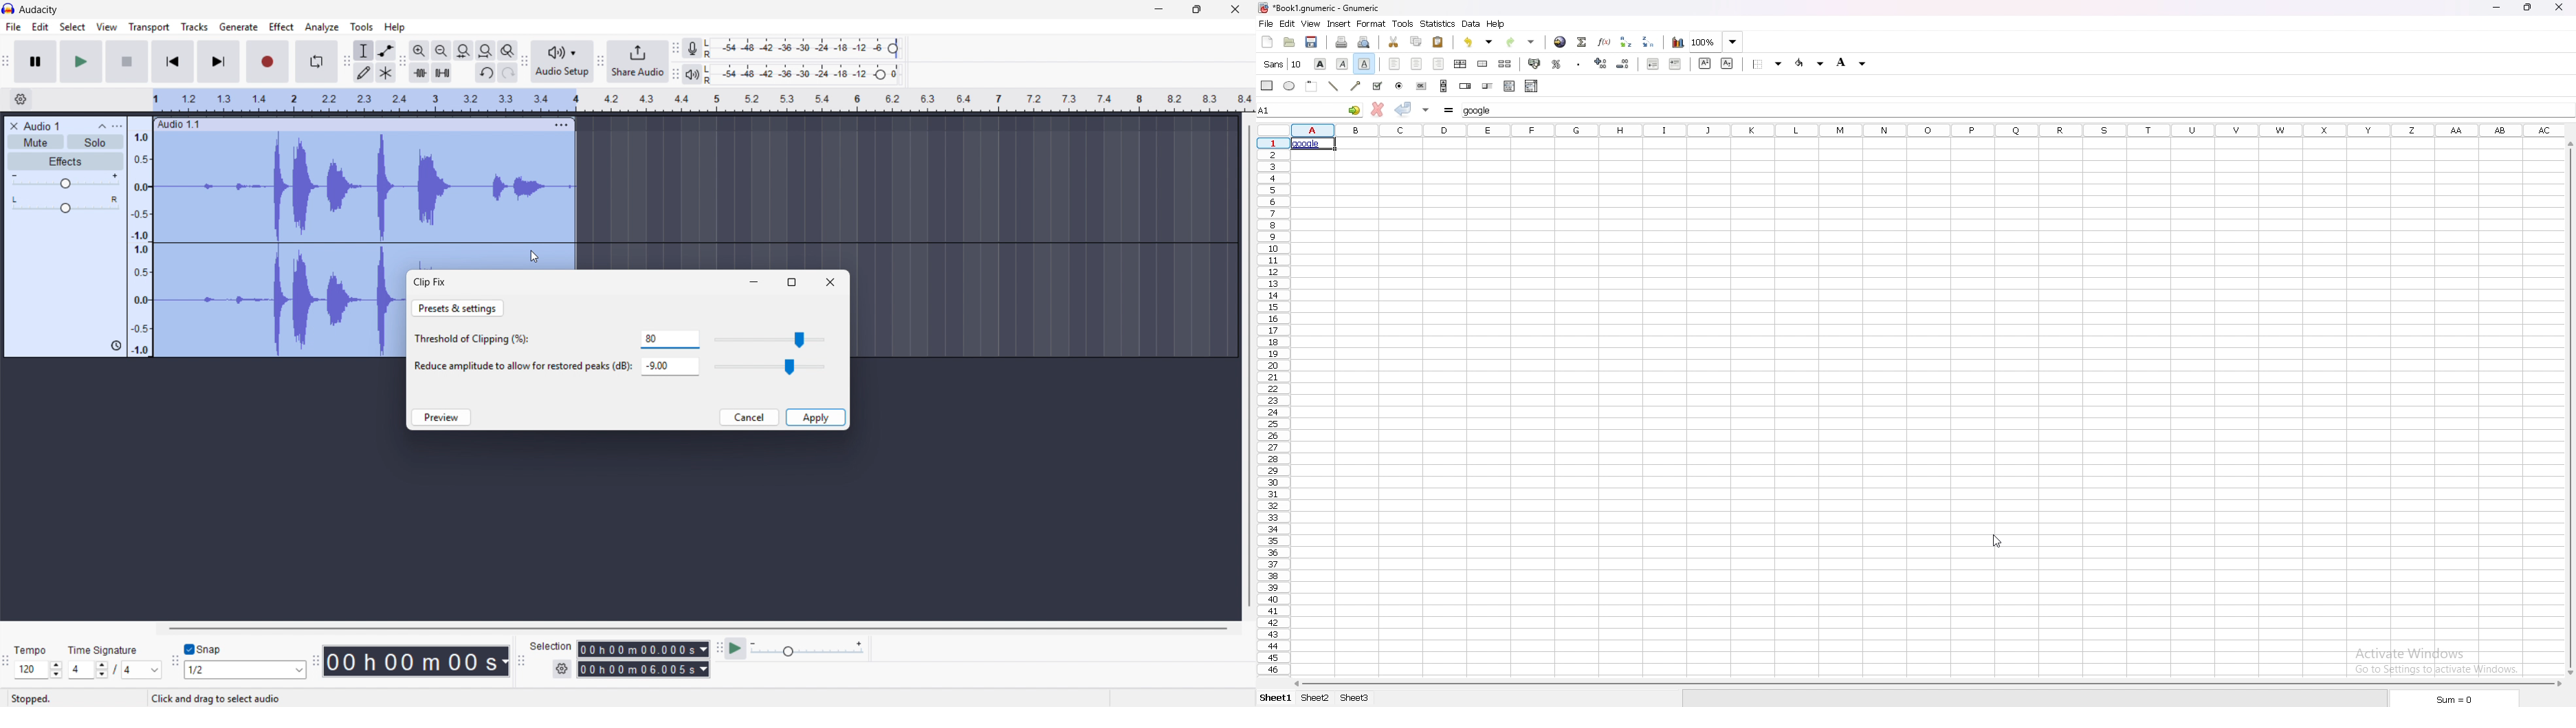 The height and width of the screenshot is (728, 2576). Describe the element at coordinates (464, 50) in the screenshot. I see `Fit selection to width` at that location.